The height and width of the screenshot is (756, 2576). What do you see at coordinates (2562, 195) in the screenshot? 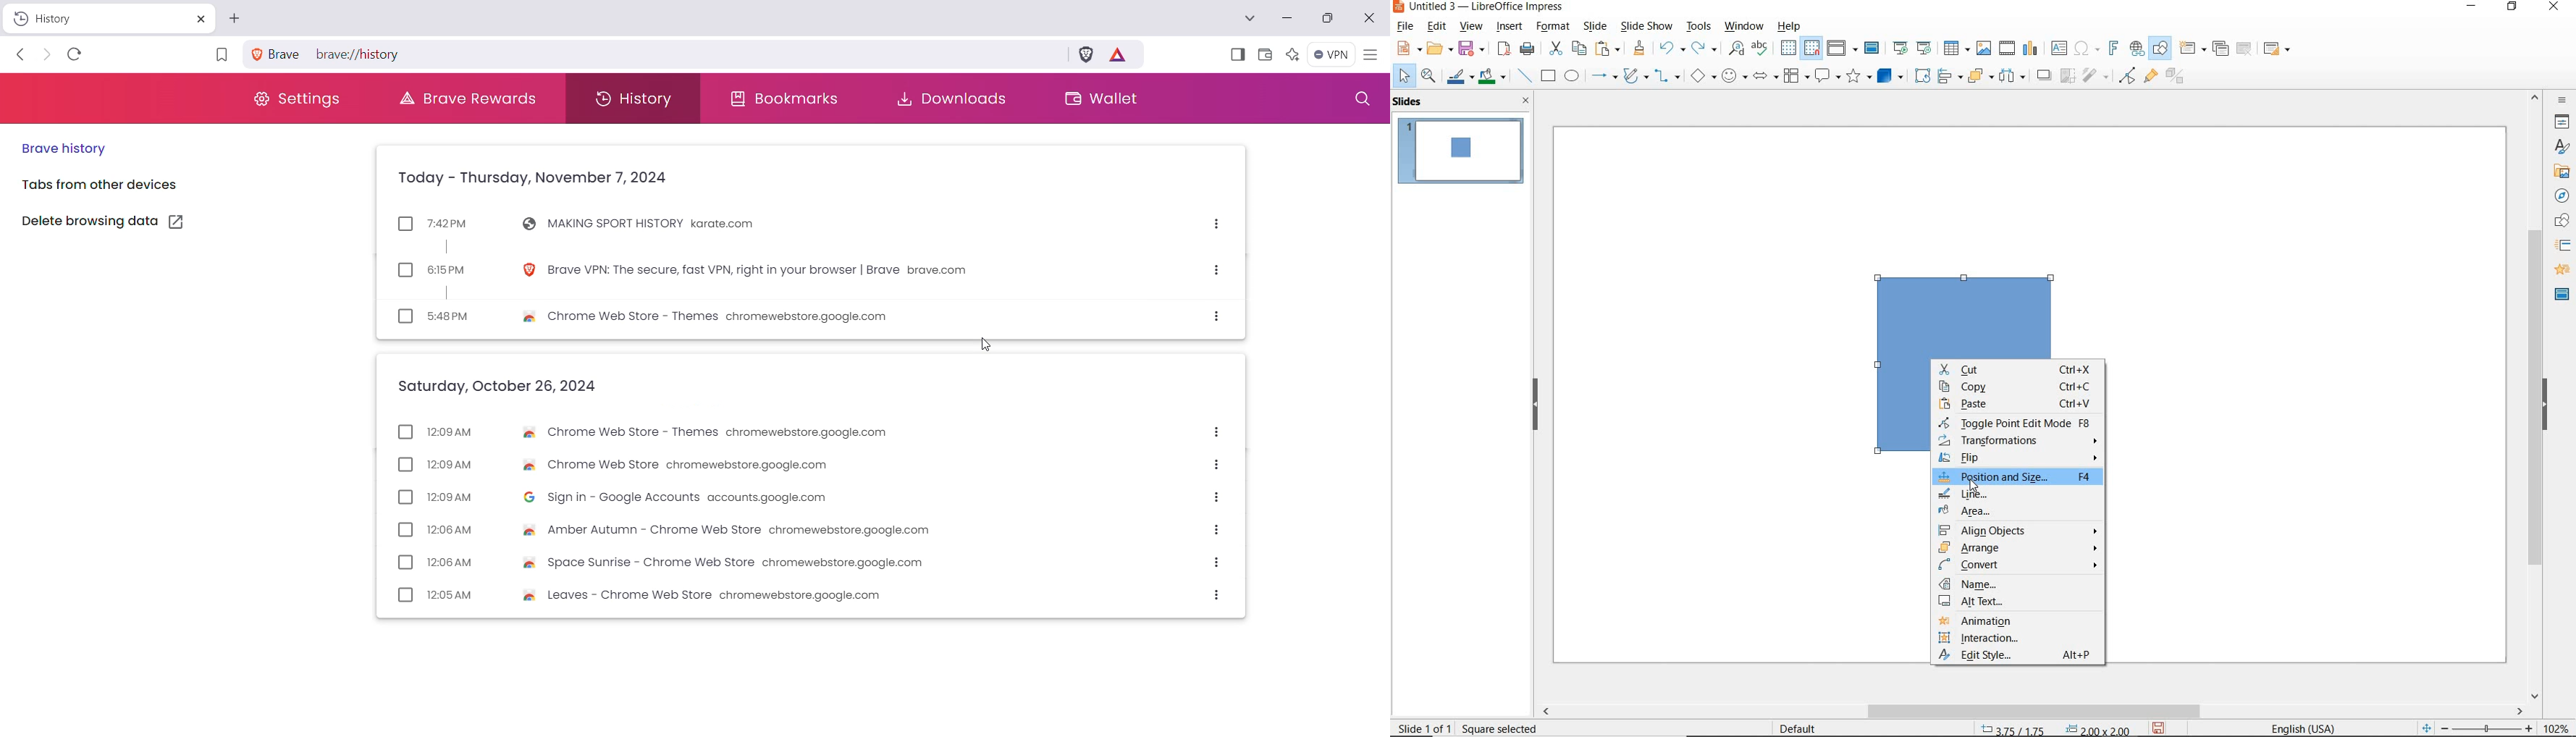
I see `navigator` at bounding box center [2562, 195].